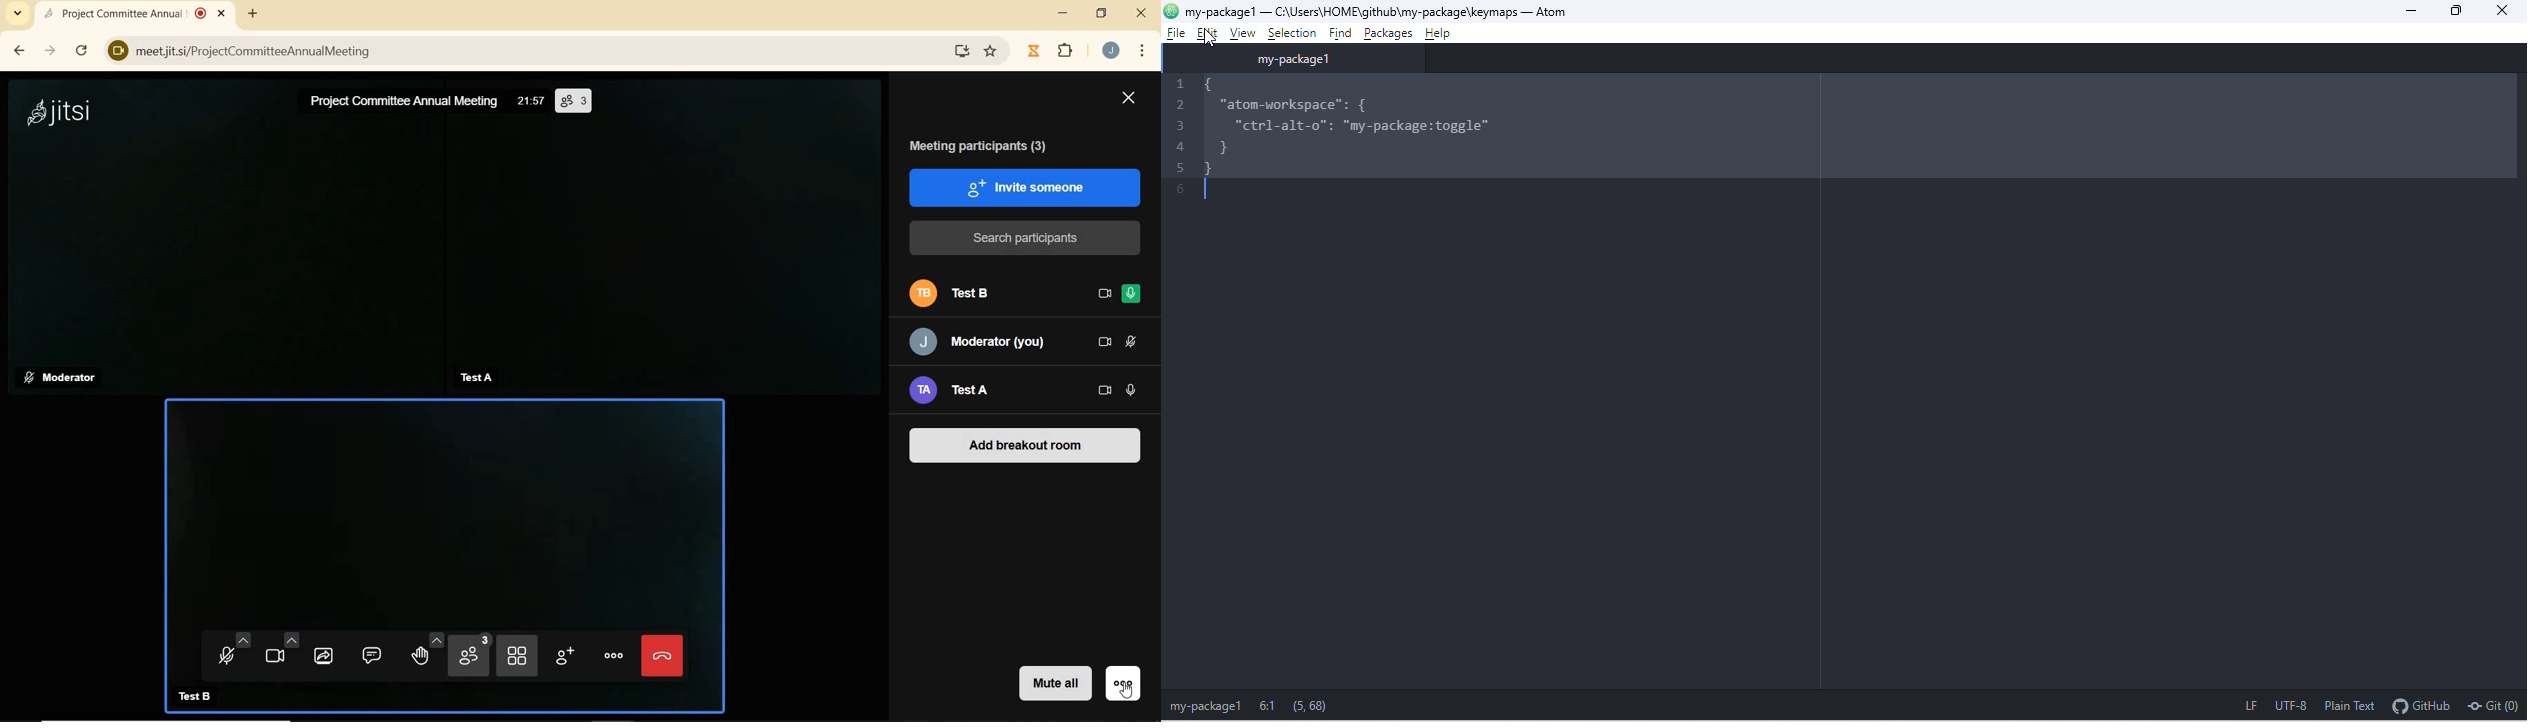 The image size is (2548, 728). I want to click on git hub, so click(2422, 708).